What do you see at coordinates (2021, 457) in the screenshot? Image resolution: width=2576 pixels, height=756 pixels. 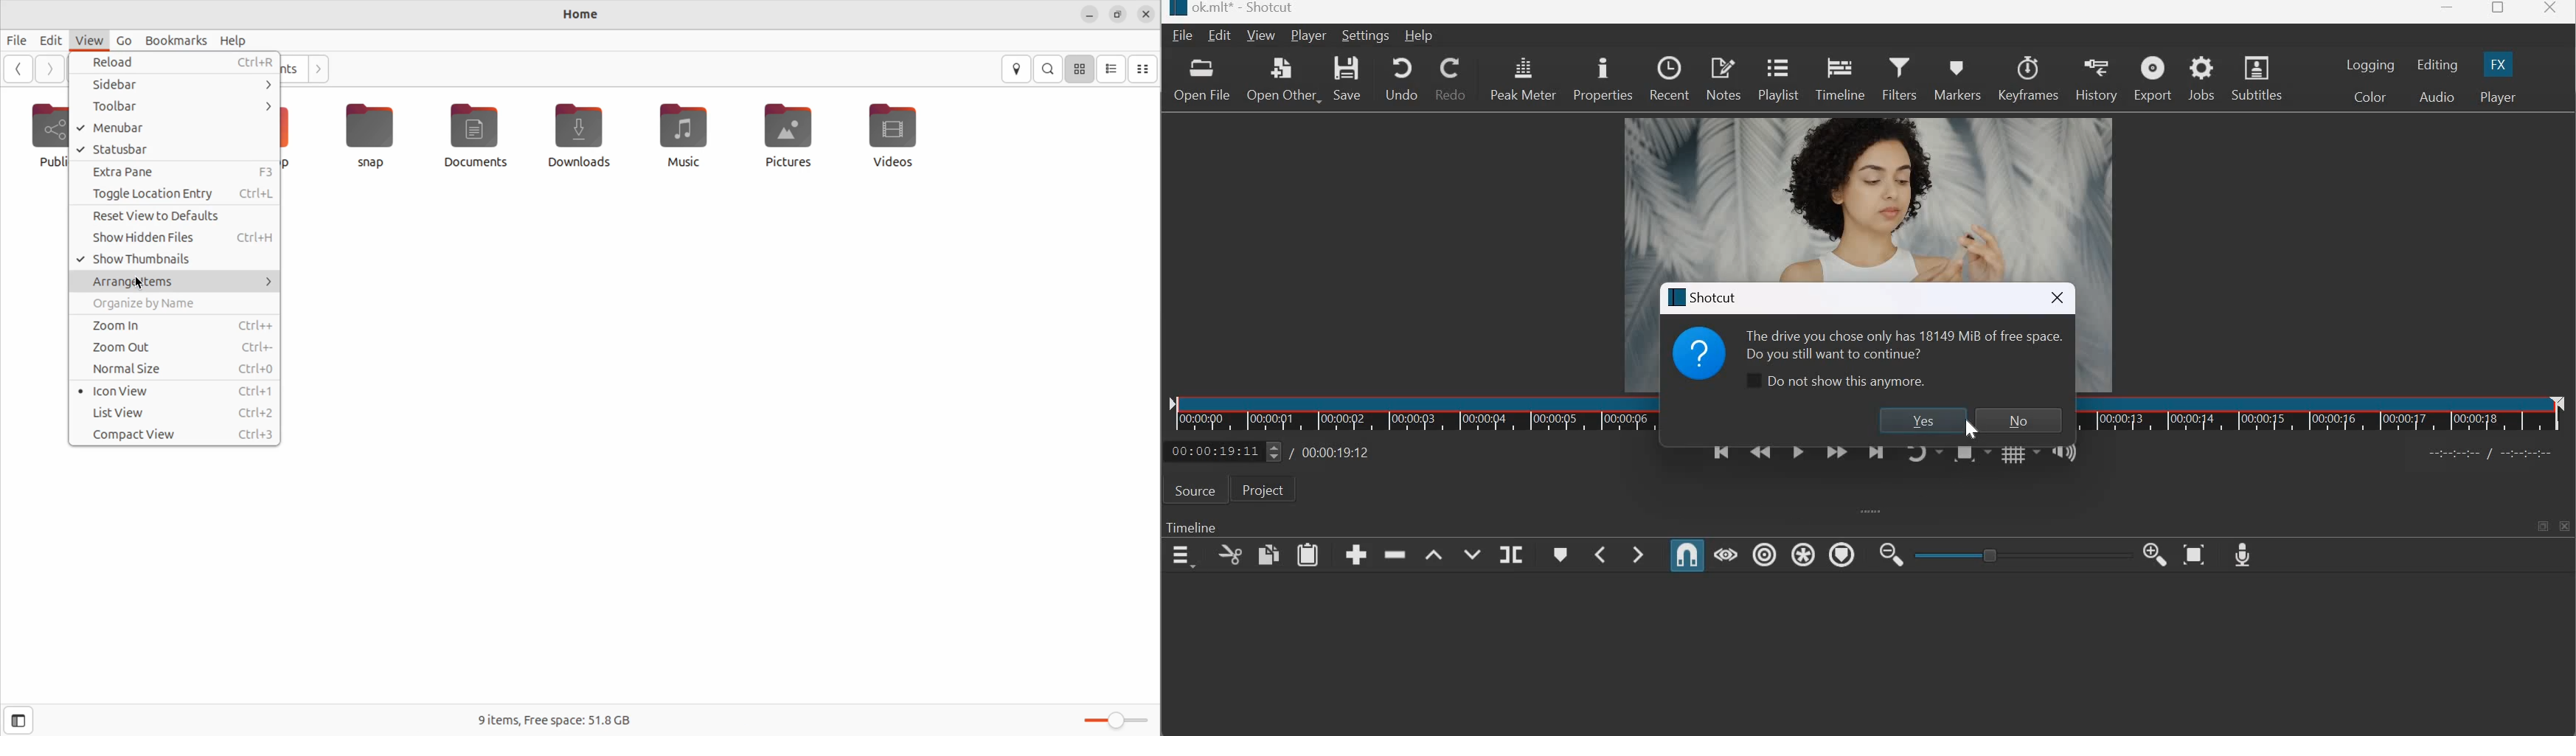 I see `Toggle grid display on the player` at bounding box center [2021, 457].